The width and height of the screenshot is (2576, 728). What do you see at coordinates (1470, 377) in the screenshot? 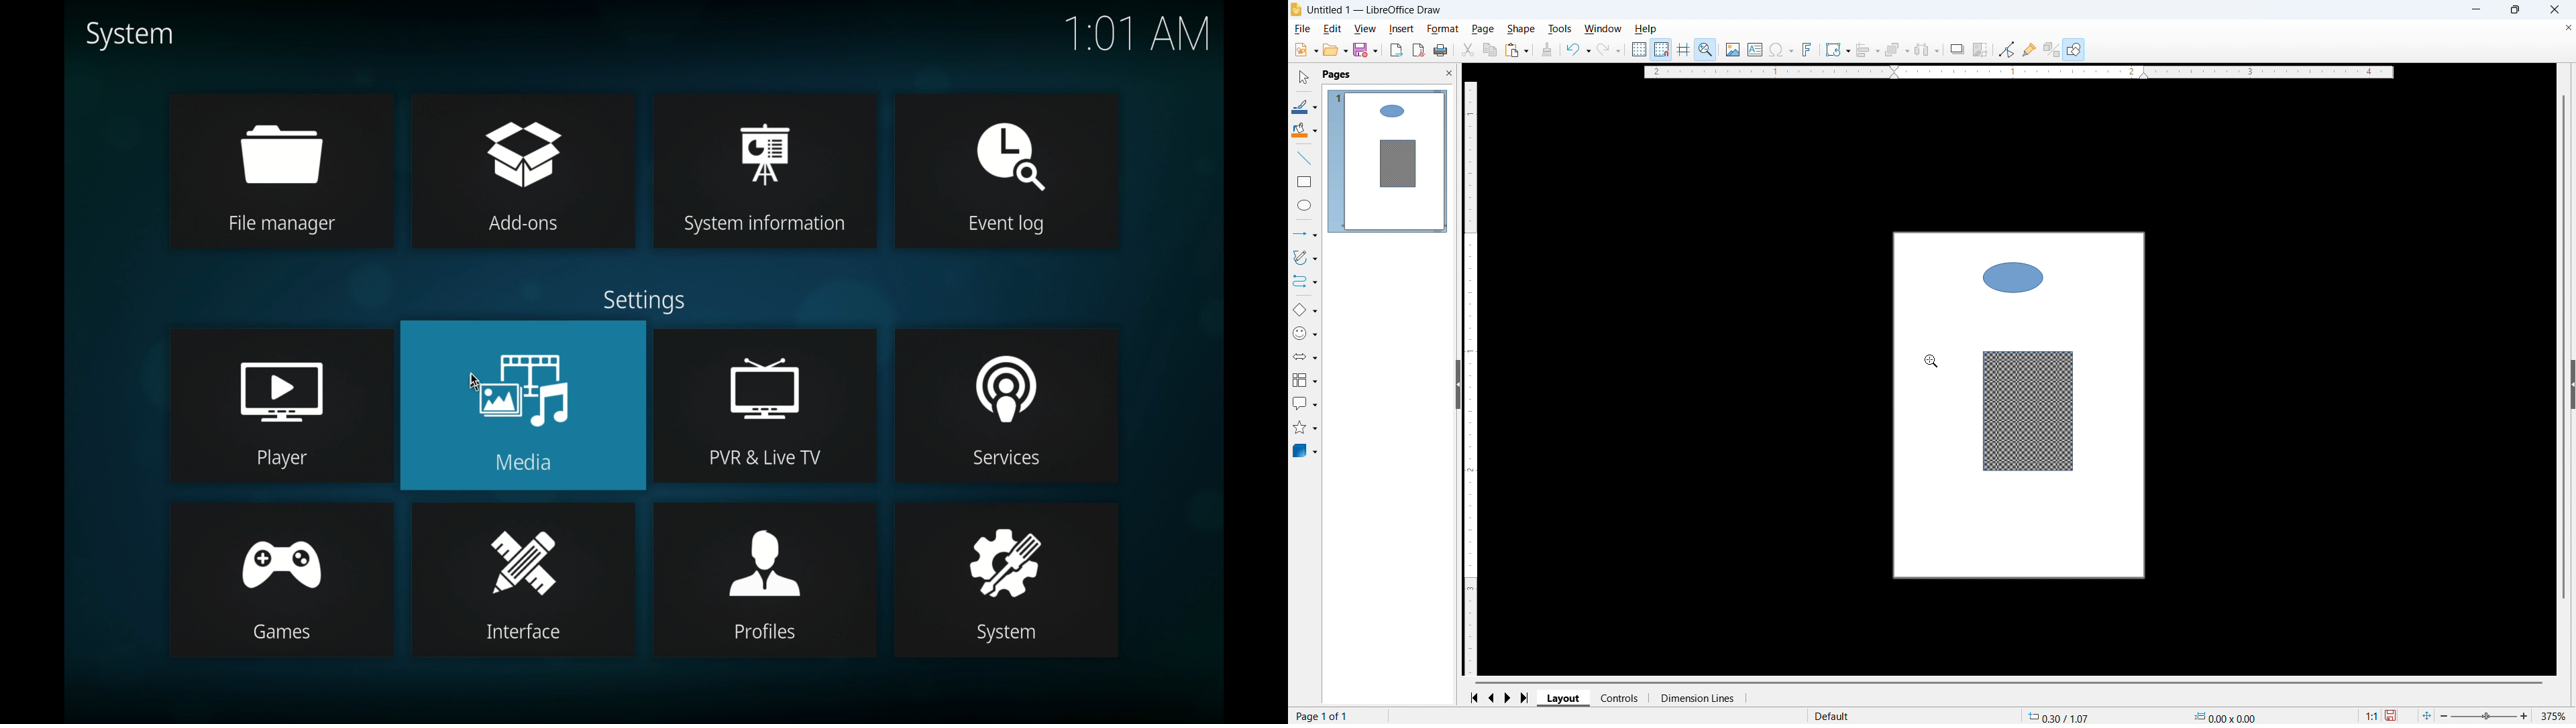
I see `Vertical ruler ` at bounding box center [1470, 377].